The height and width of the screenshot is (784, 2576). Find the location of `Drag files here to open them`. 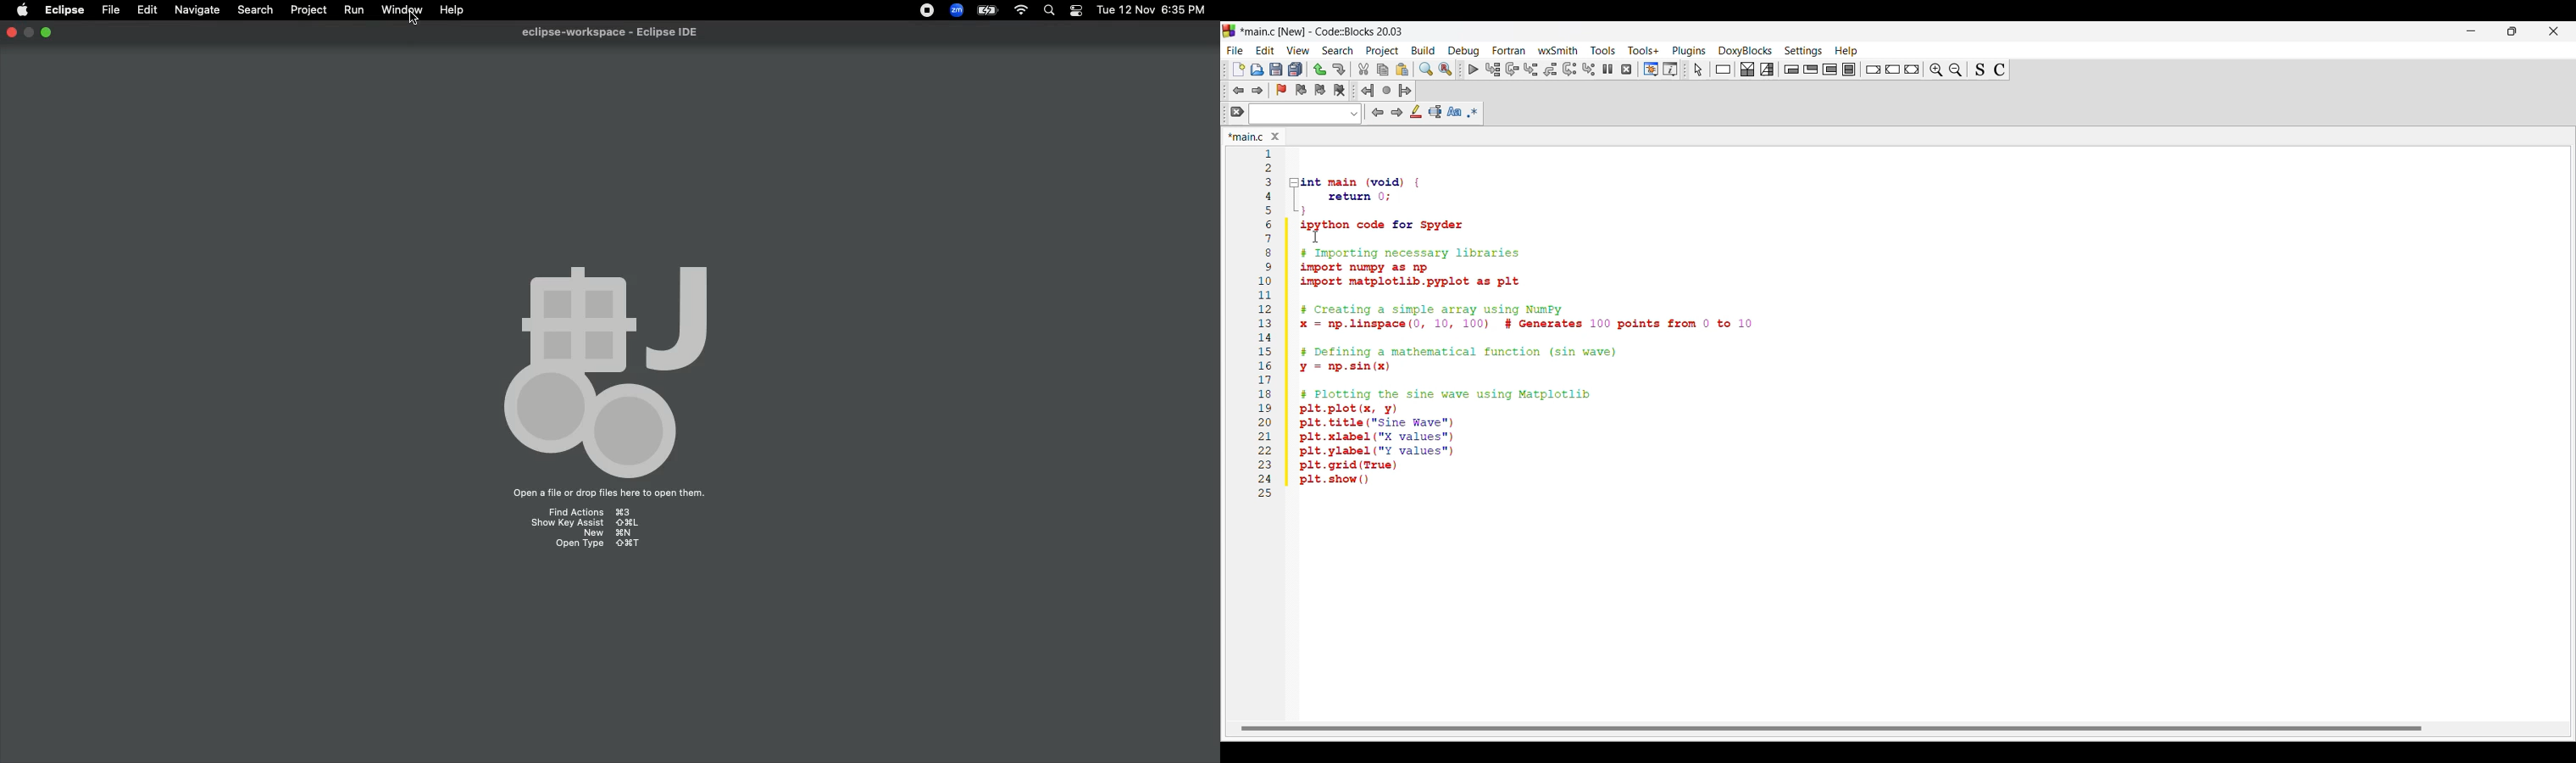

Drag files here to open them is located at coordinates (602, 493).